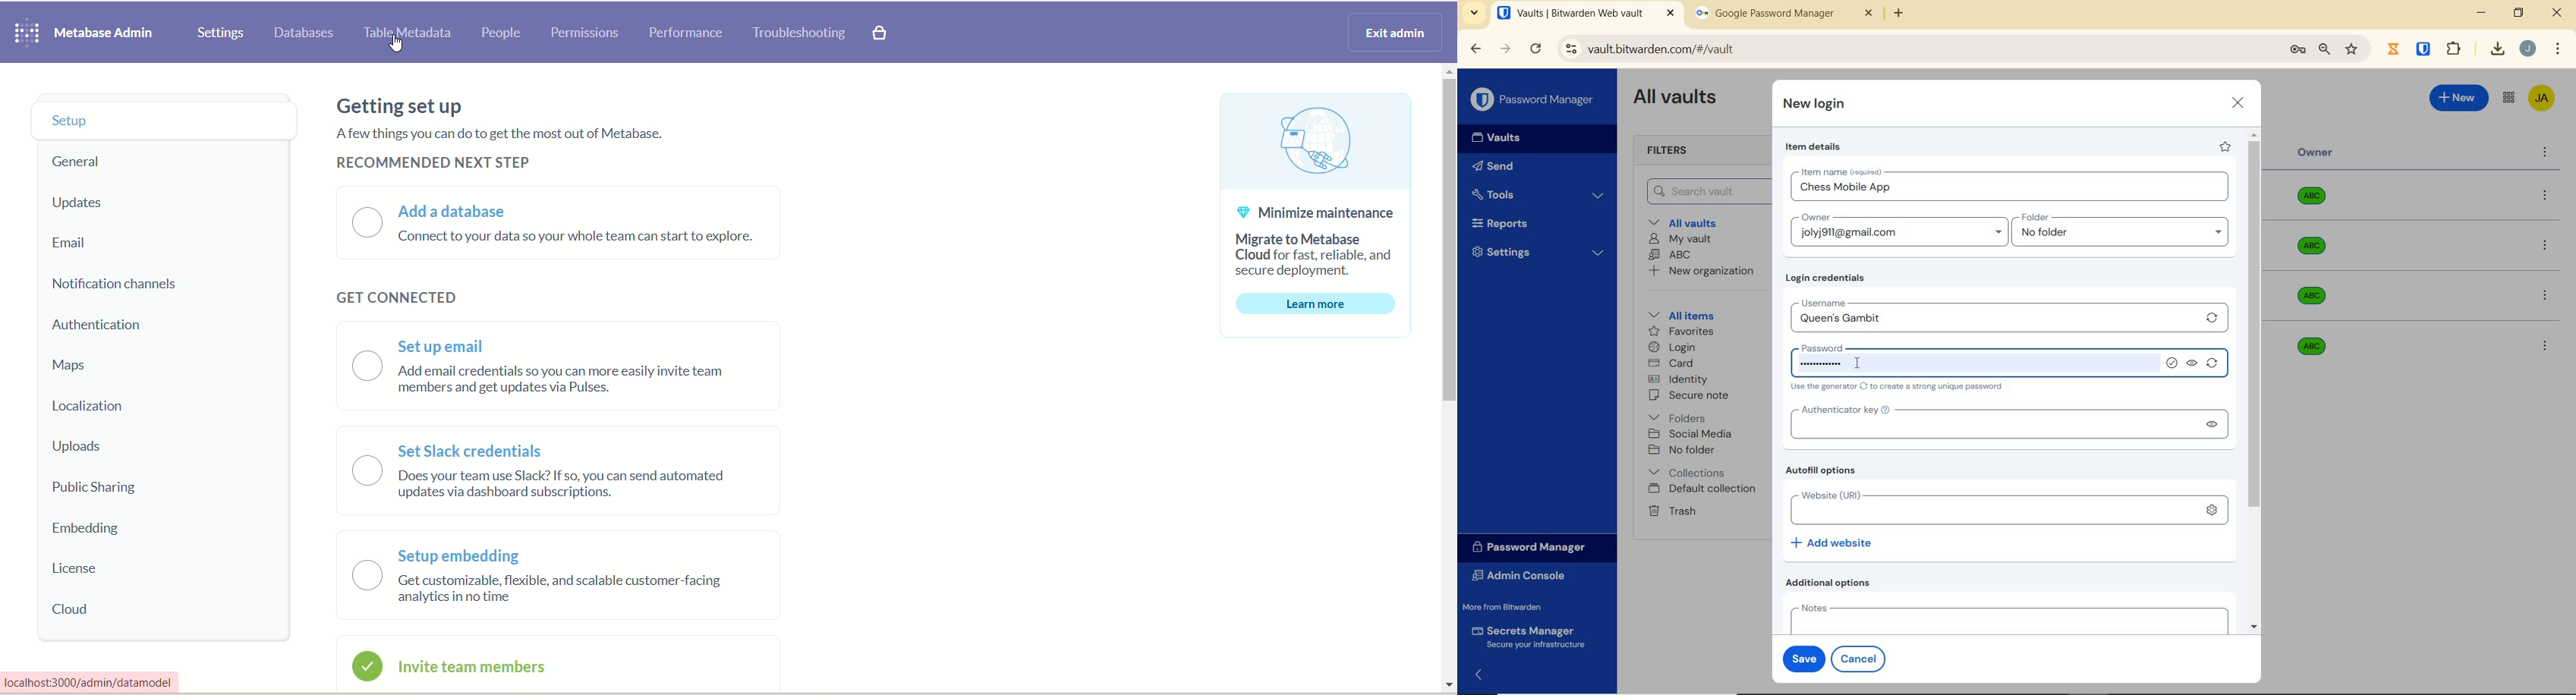 The width and height of the screenshot is (2576, 700). What do you see at coordinates (395, 104) in the screenshot?
I see `getting set up ` at bounding box center [395, 104].